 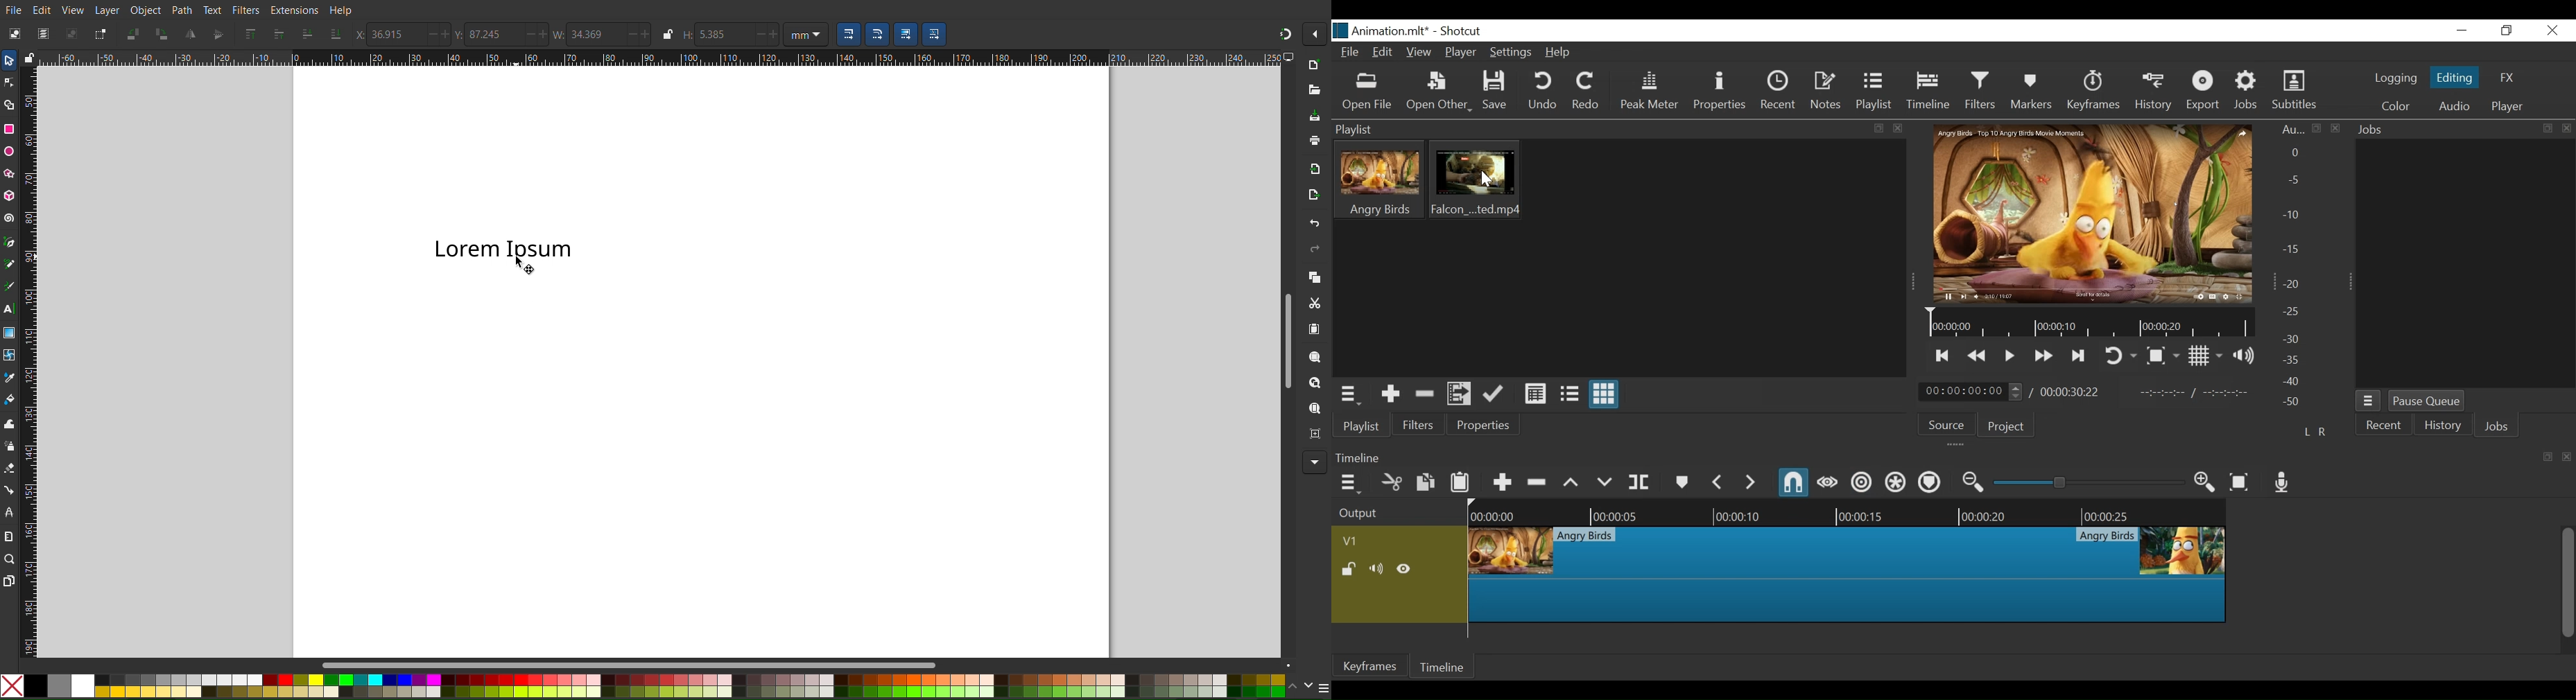 What do you see at coordinates (1827, 483) in the screenshot?
I see `Scrub while dragging` at bounding box center [1827, 483].